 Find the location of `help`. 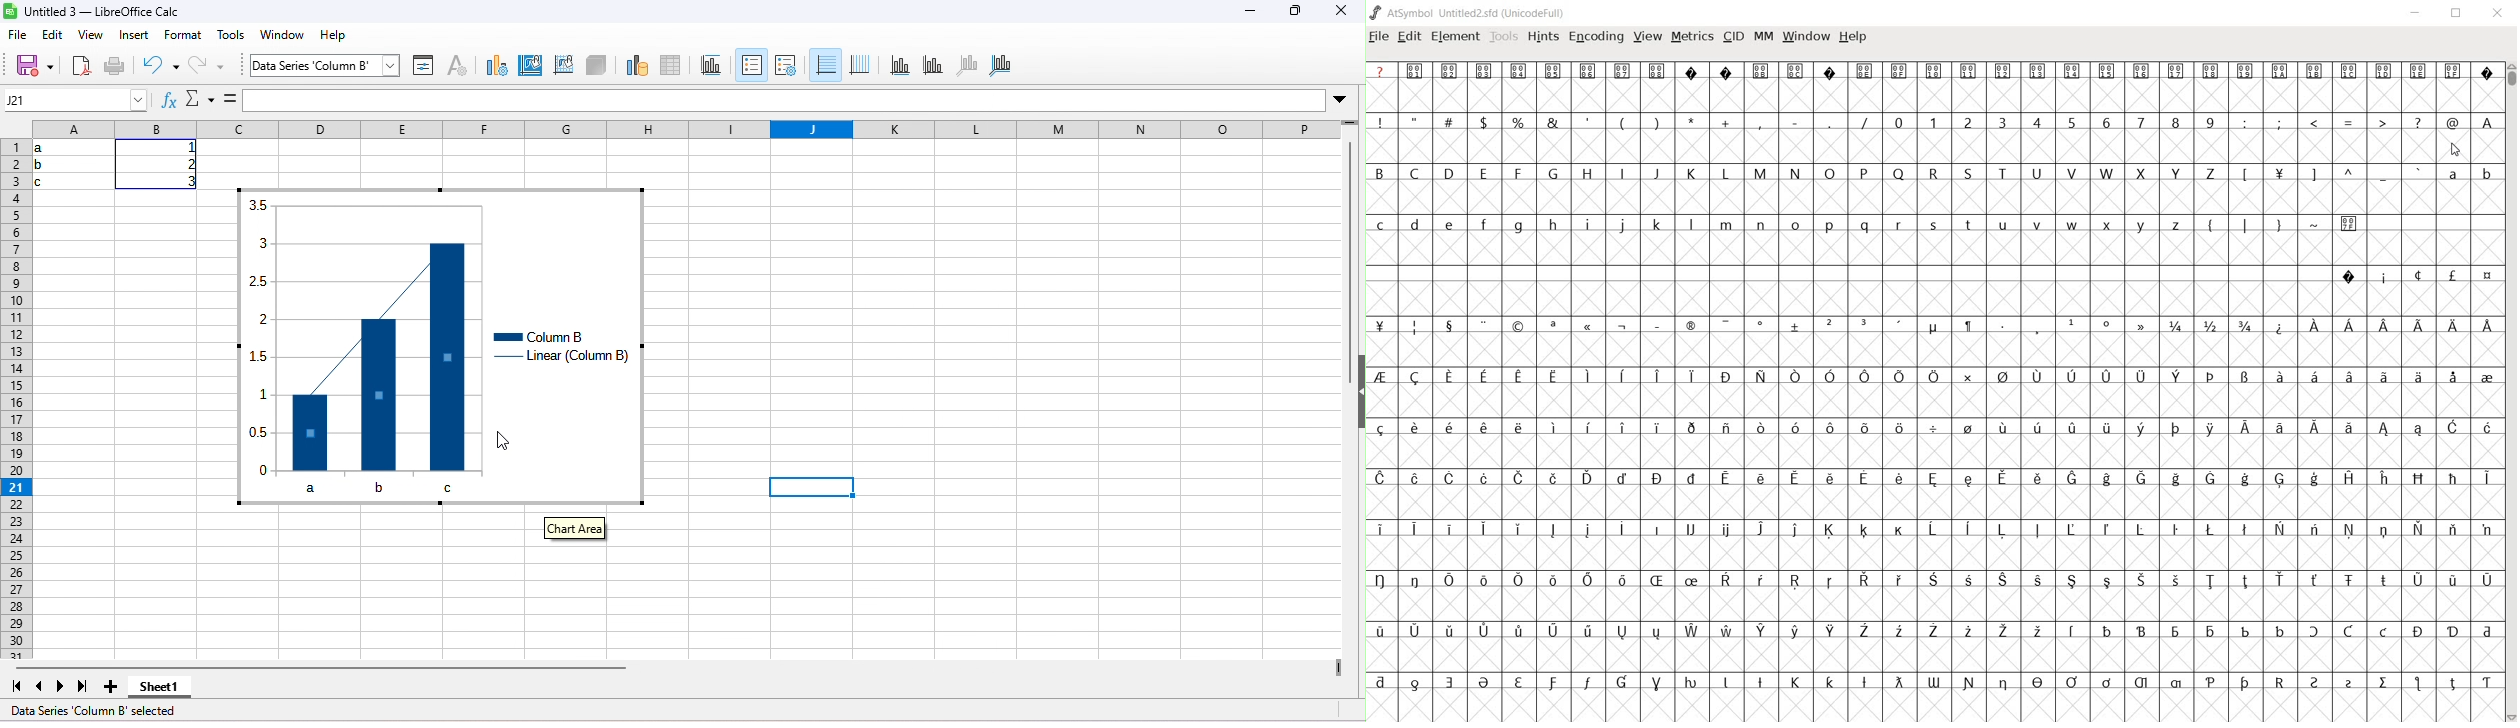

help is located at coordinates (345, 36).